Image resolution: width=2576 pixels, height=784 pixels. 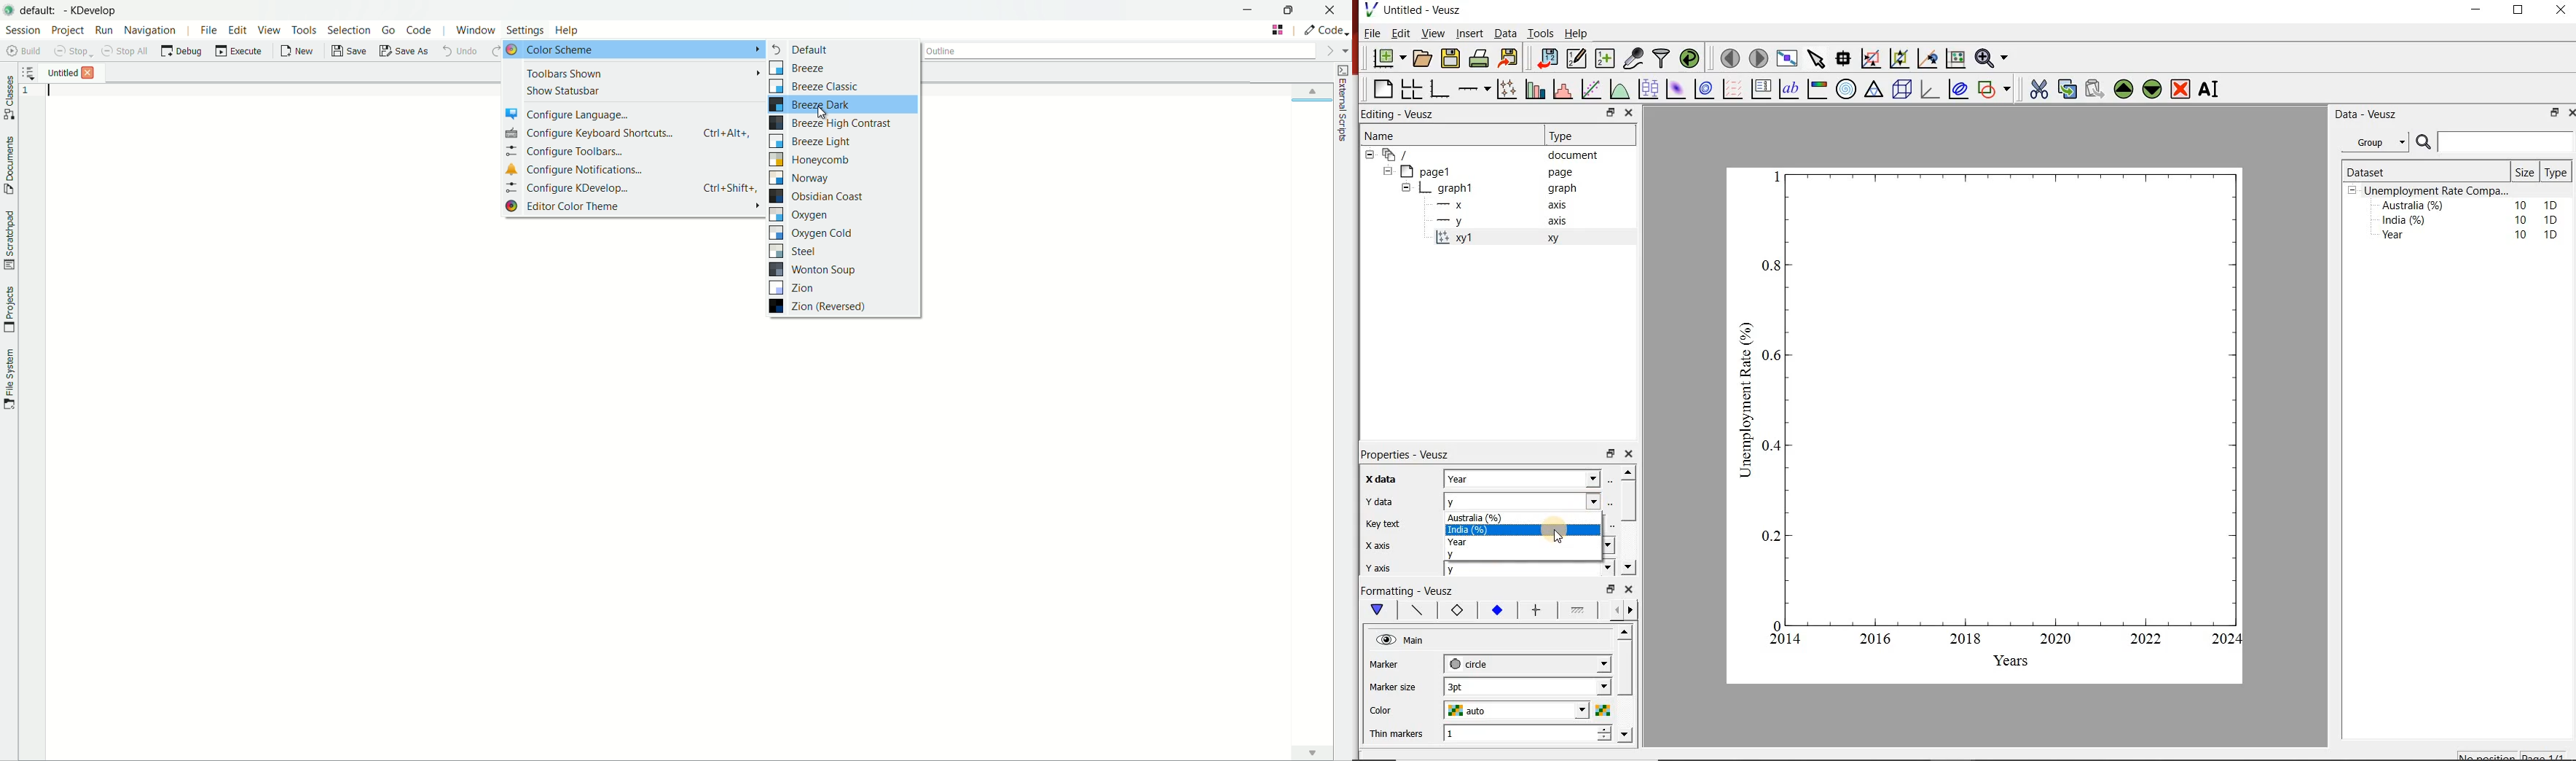 What do you see at coordinates (1760, 90) in the screenshot?
I see `plot key` at bounding box center [1760, 90].